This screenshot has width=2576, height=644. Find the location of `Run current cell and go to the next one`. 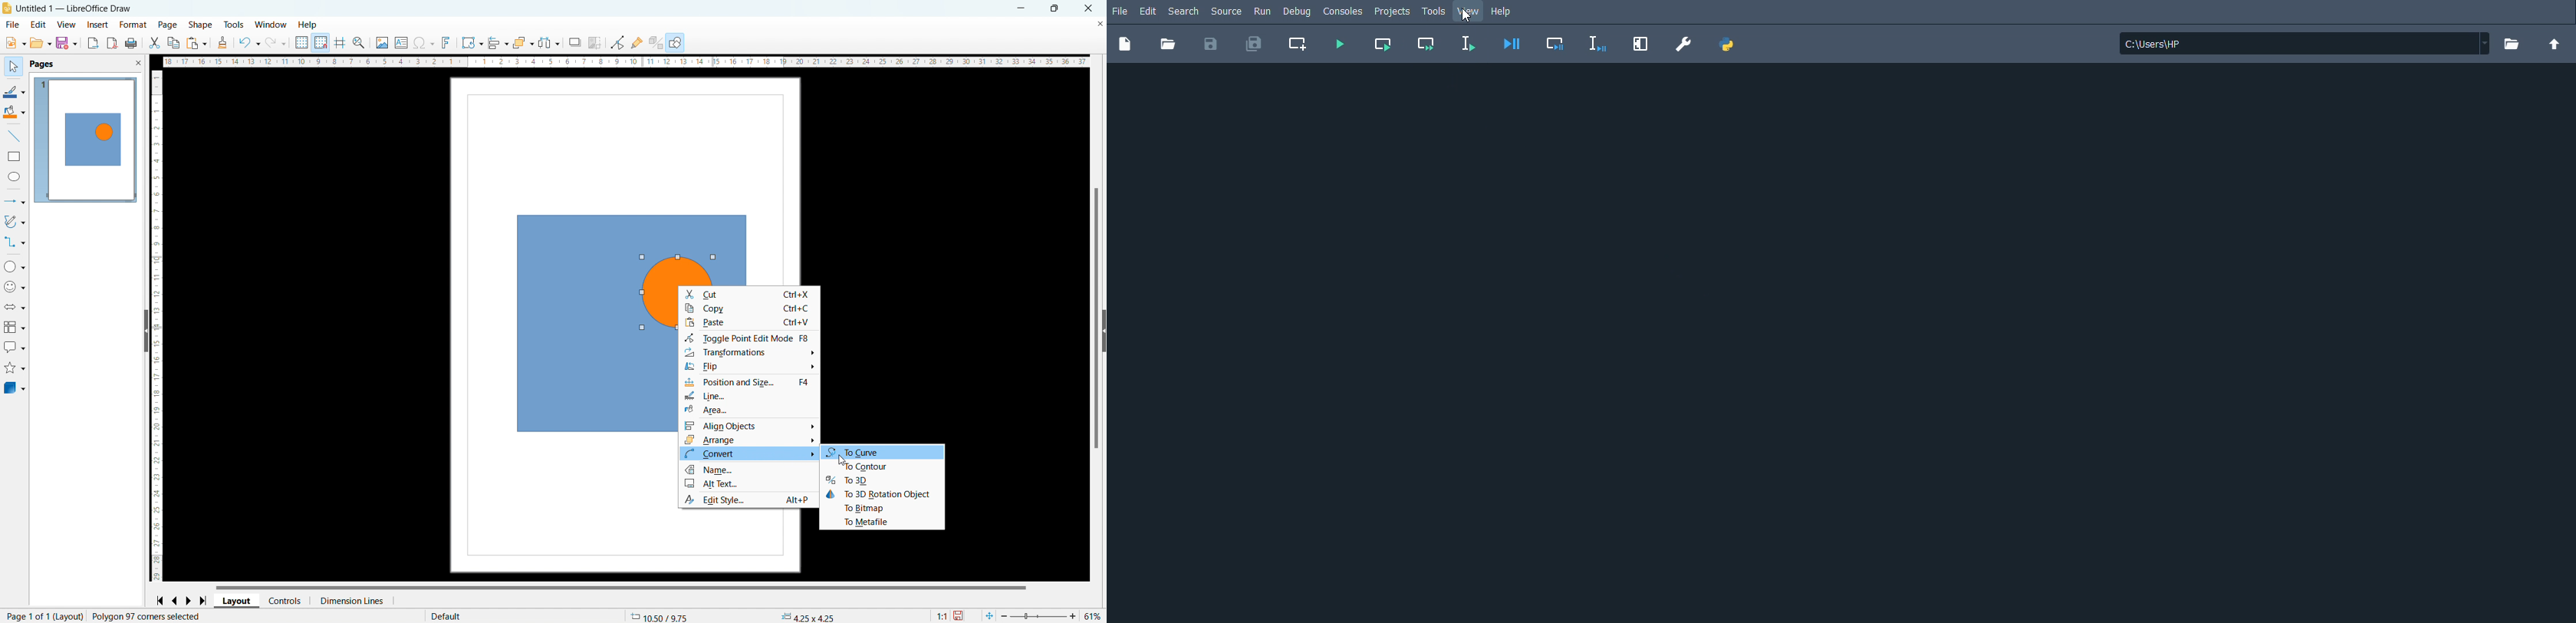

Run current cell and go to the next one is located at coordinates (1425, 42).